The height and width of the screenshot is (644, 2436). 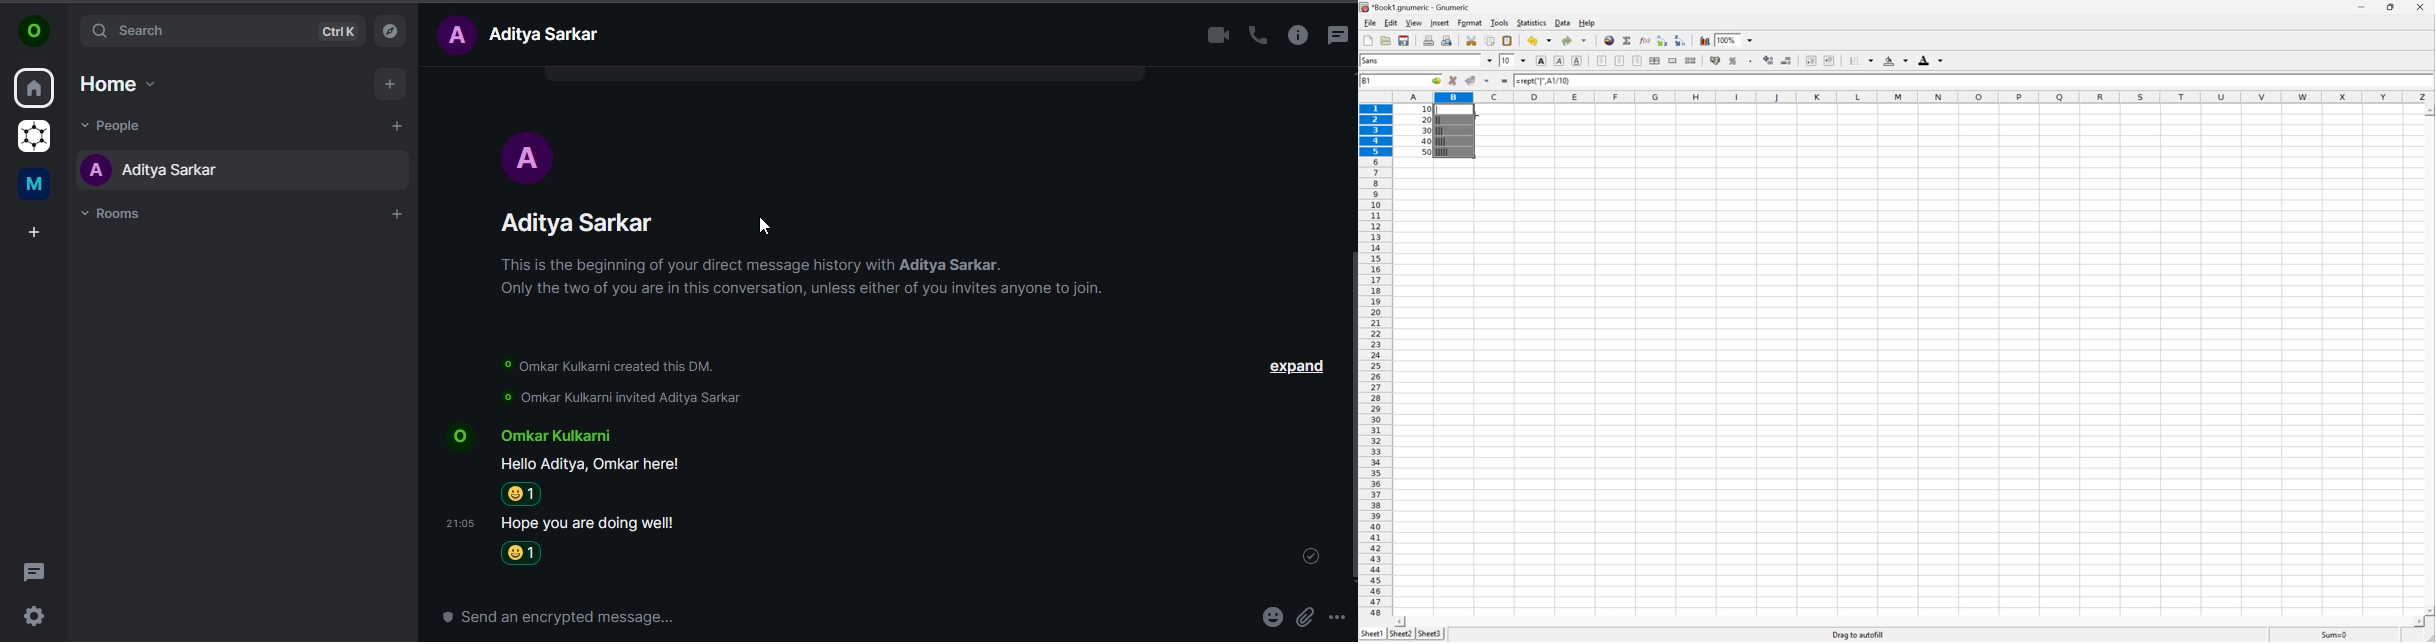 What do you see at coordinates (32, 184) in the screenshot?
I see `me` at bounding box center [32, 184].